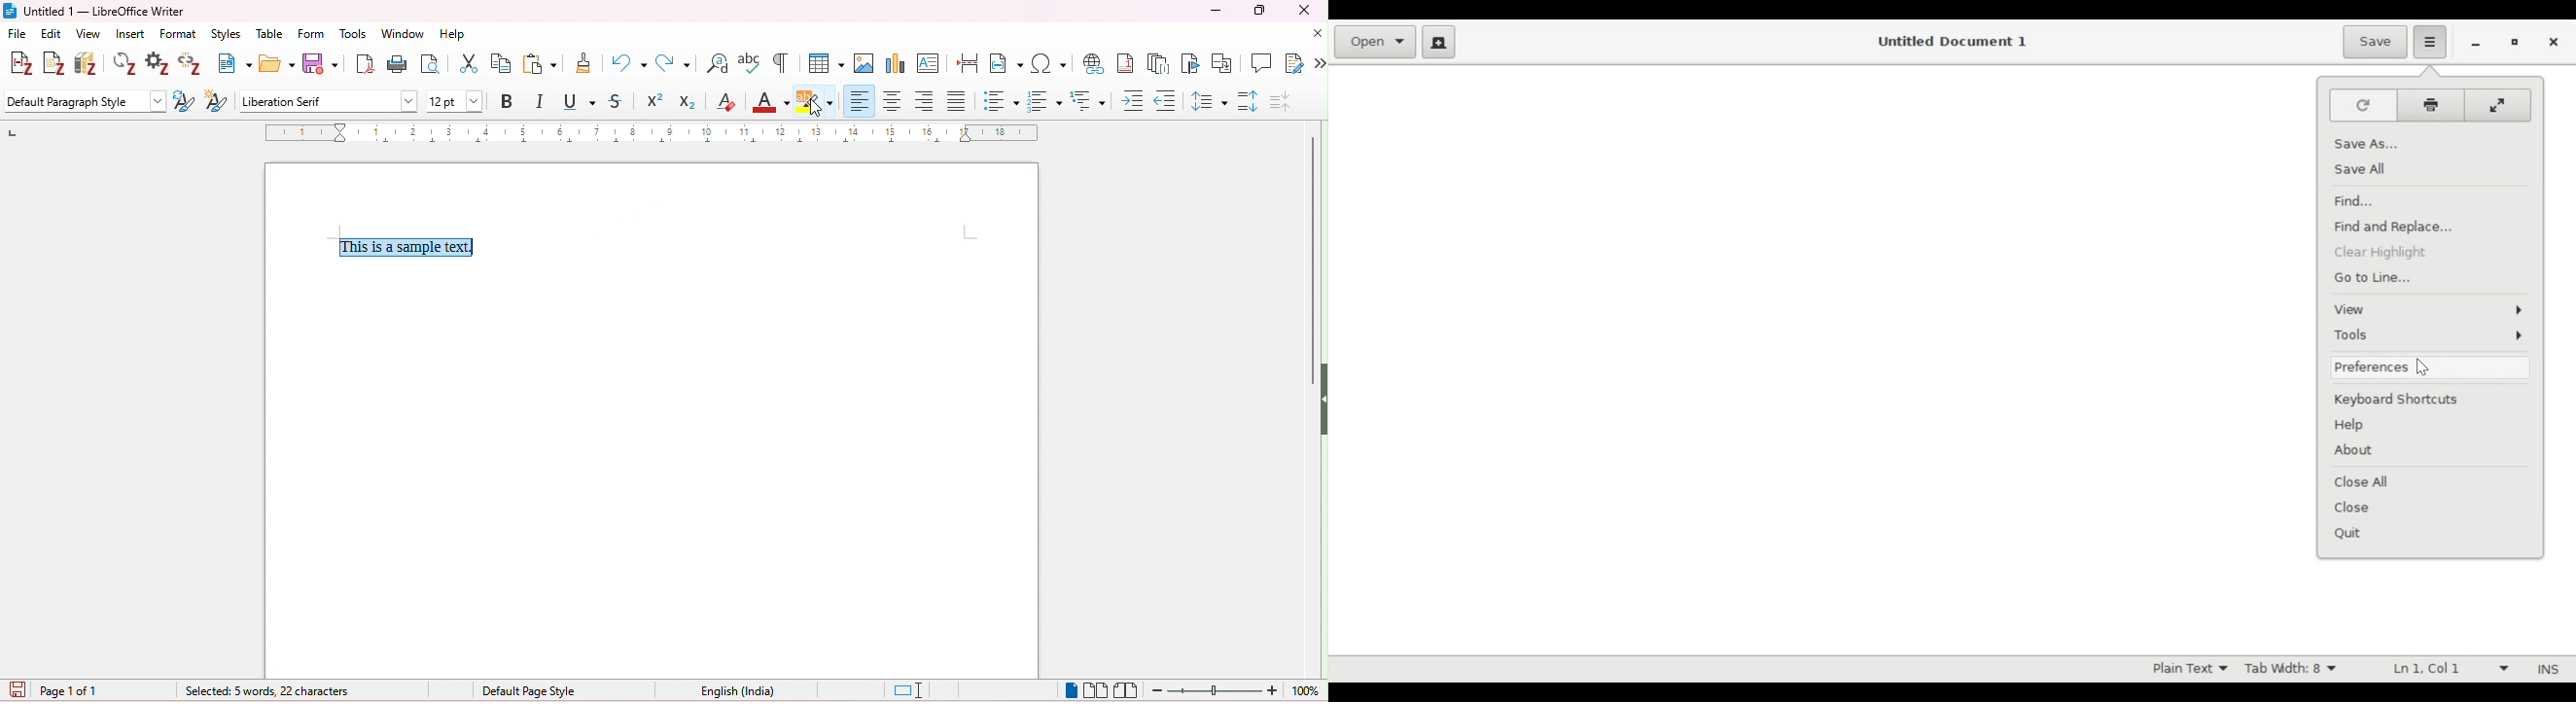 Image resolution: width=2576 pixels, height=728 pixels. I want to click on cursor, so click(2426, 367).